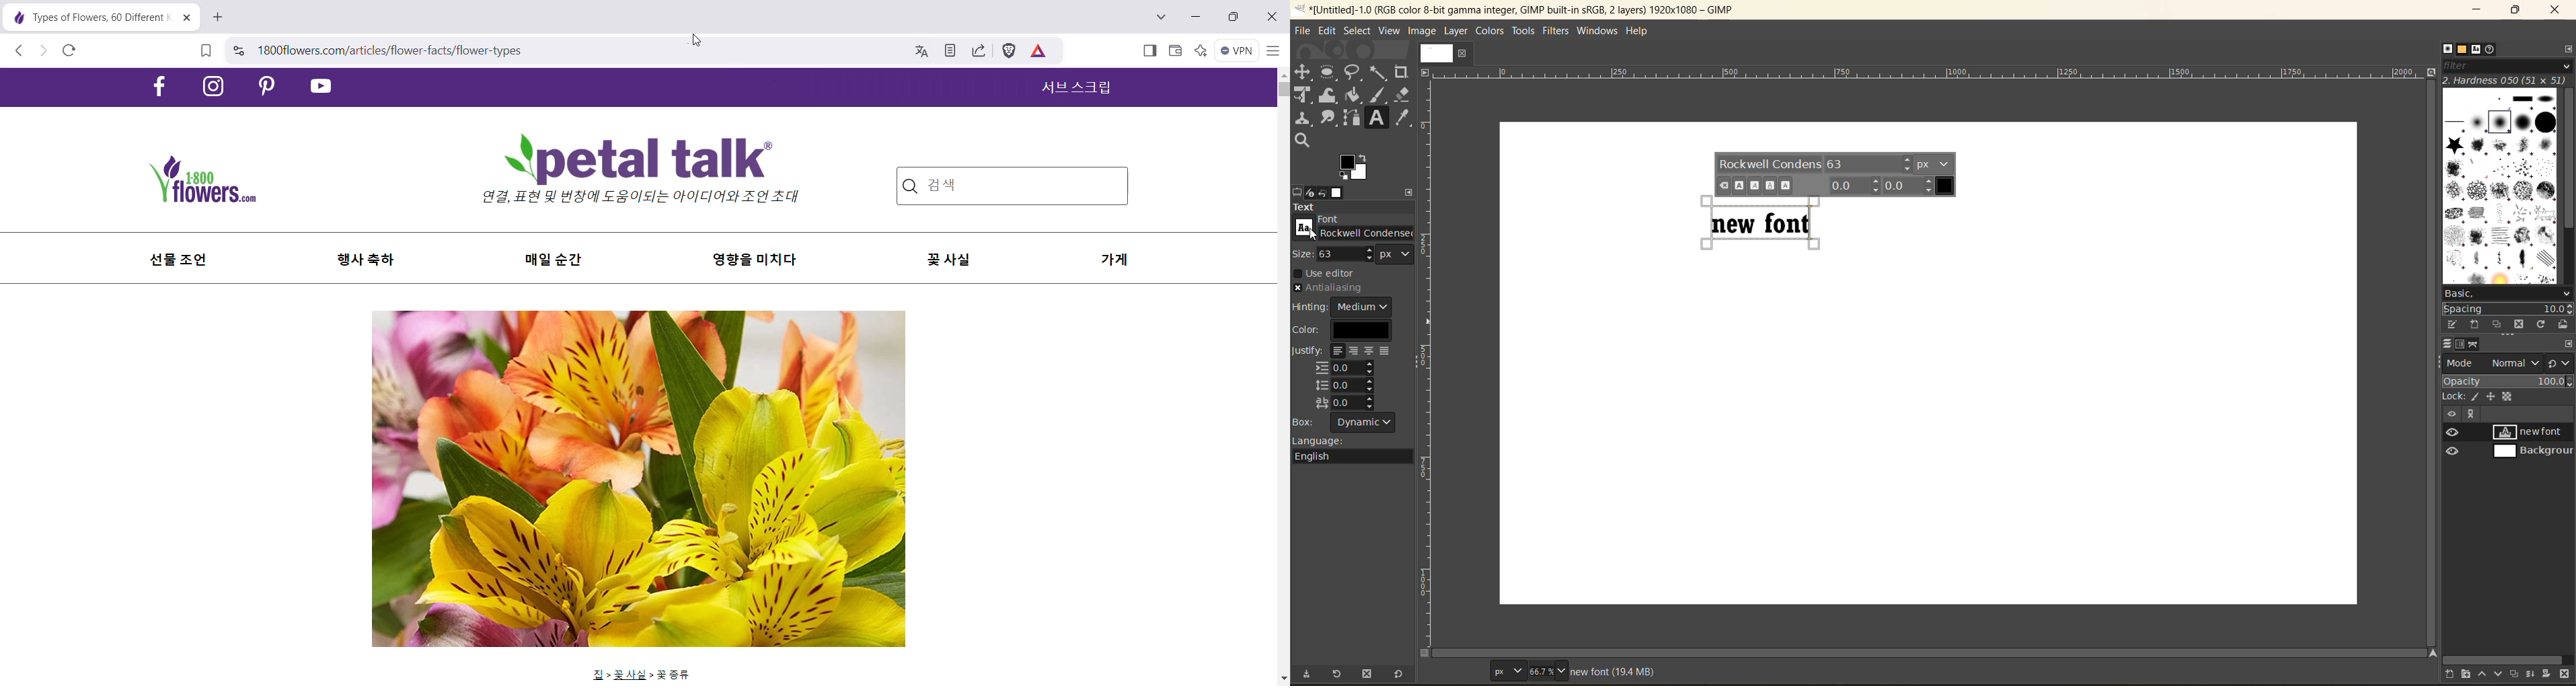 This screenshot has height=700, width=2576. I want to click on layer, so click(1457, 31).